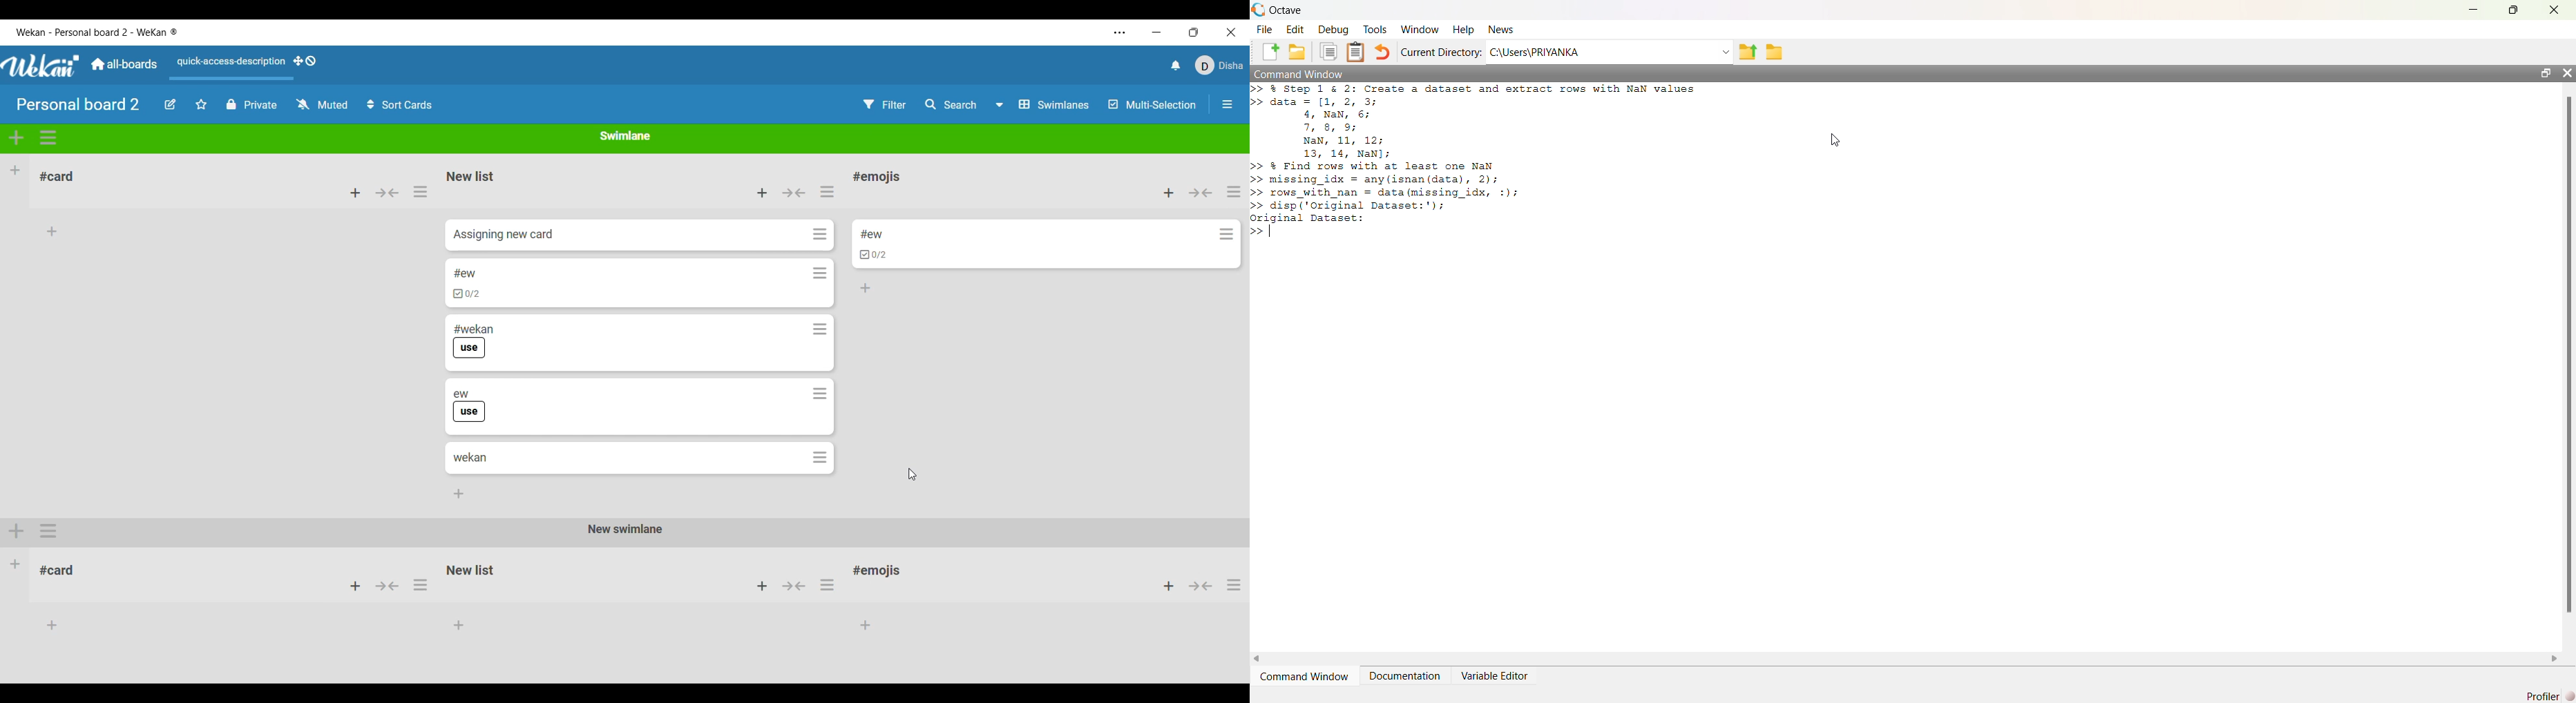 This screenshot has width=2576, height=728. Describe the element at coordinates (1228, 104) in the screenshot. I see `Open/Close sidebar` at that location.